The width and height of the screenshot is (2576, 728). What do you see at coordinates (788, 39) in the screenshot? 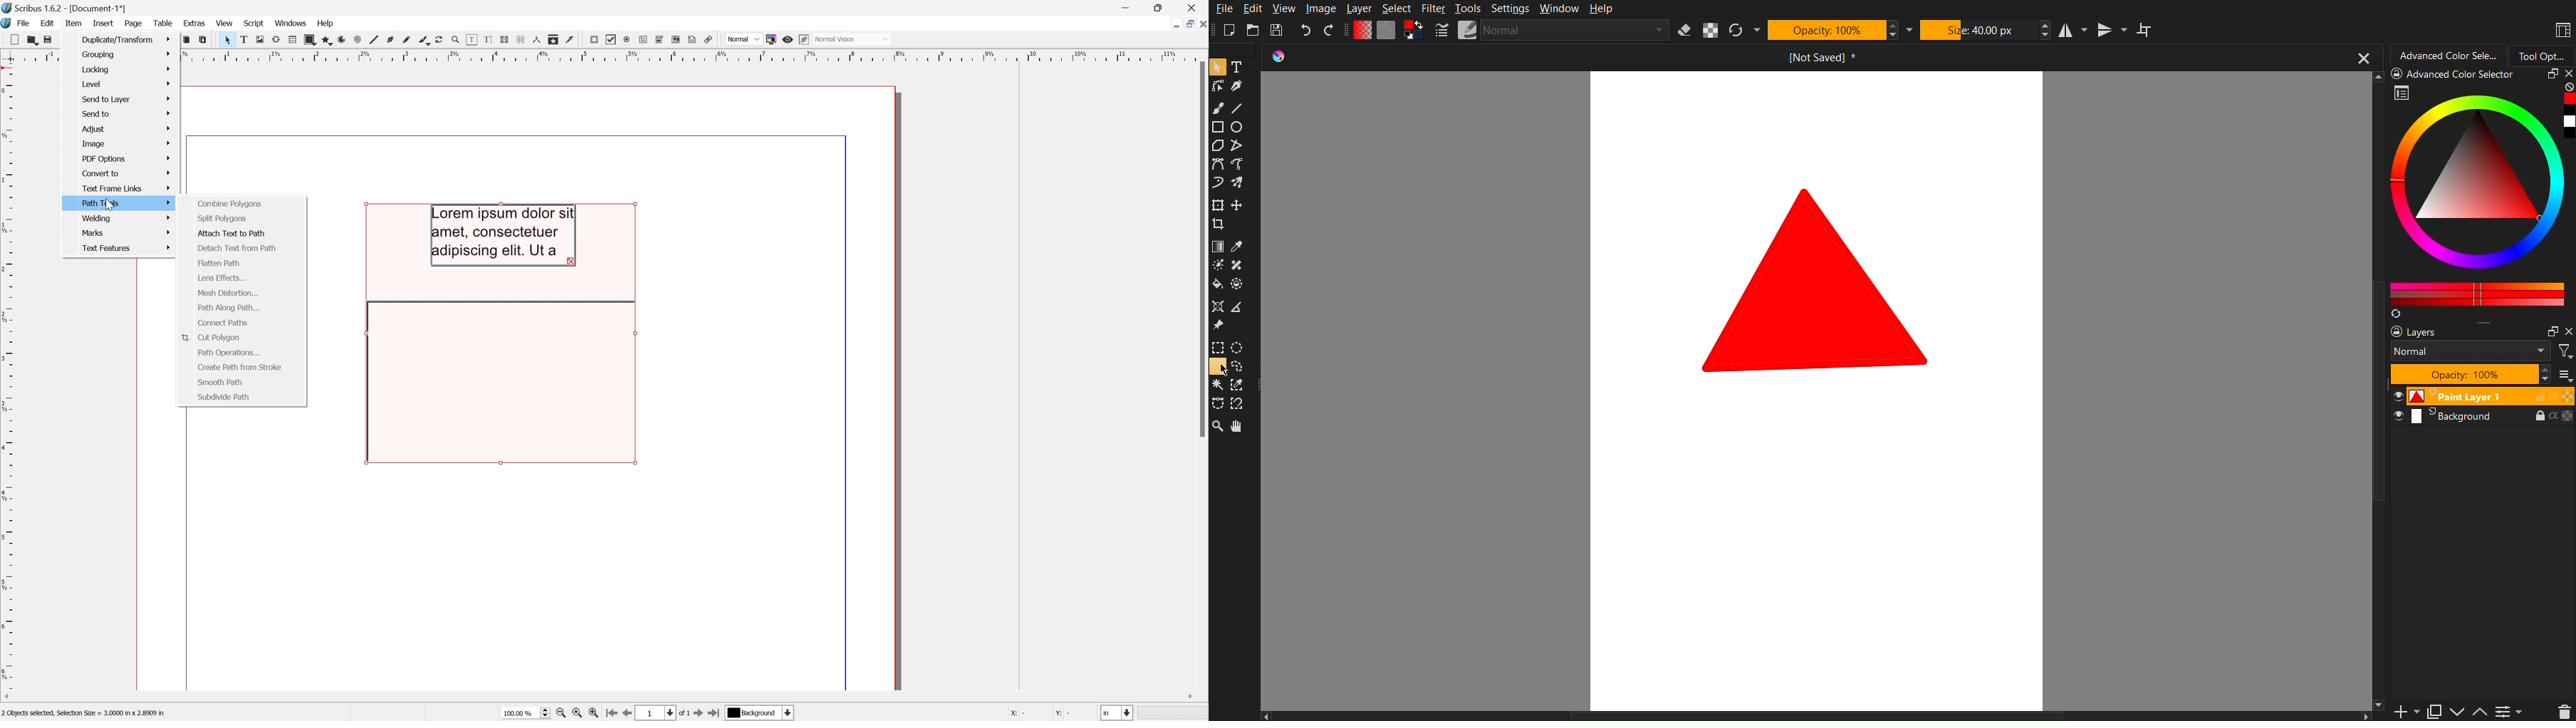
I see `Preview` at bounding box center [788, 39].